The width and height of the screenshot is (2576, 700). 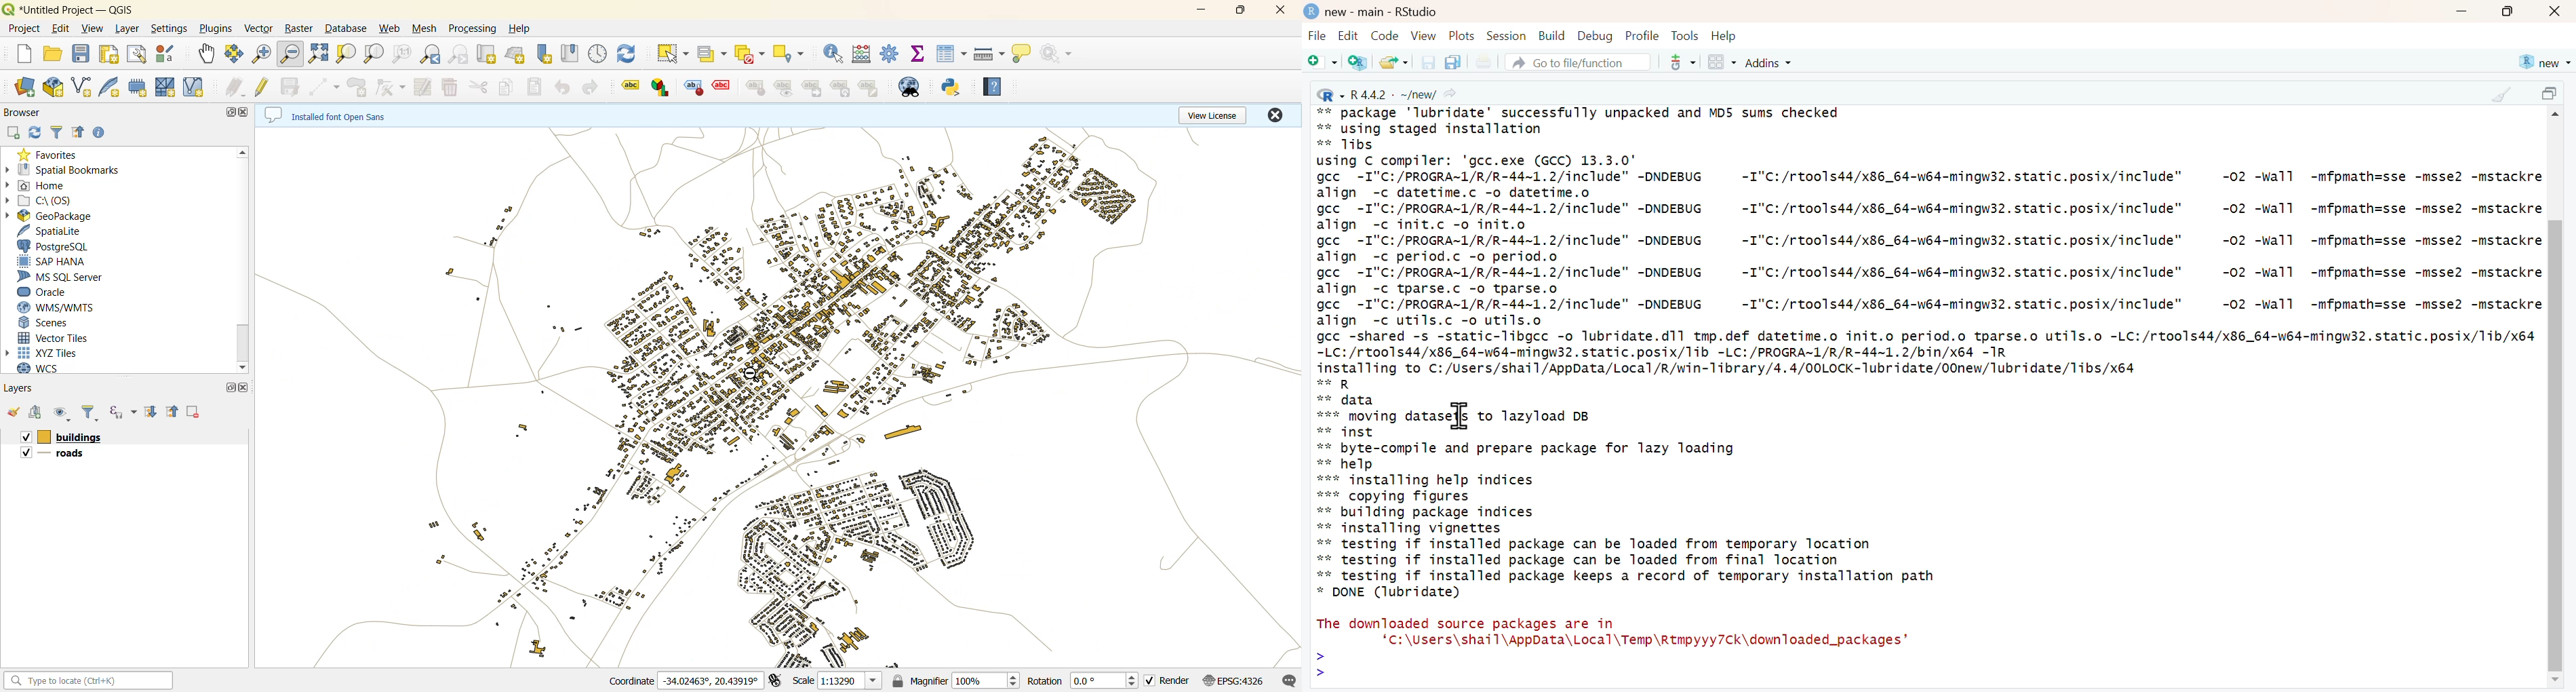 I want to click on View, so click(x=1424, y=35).